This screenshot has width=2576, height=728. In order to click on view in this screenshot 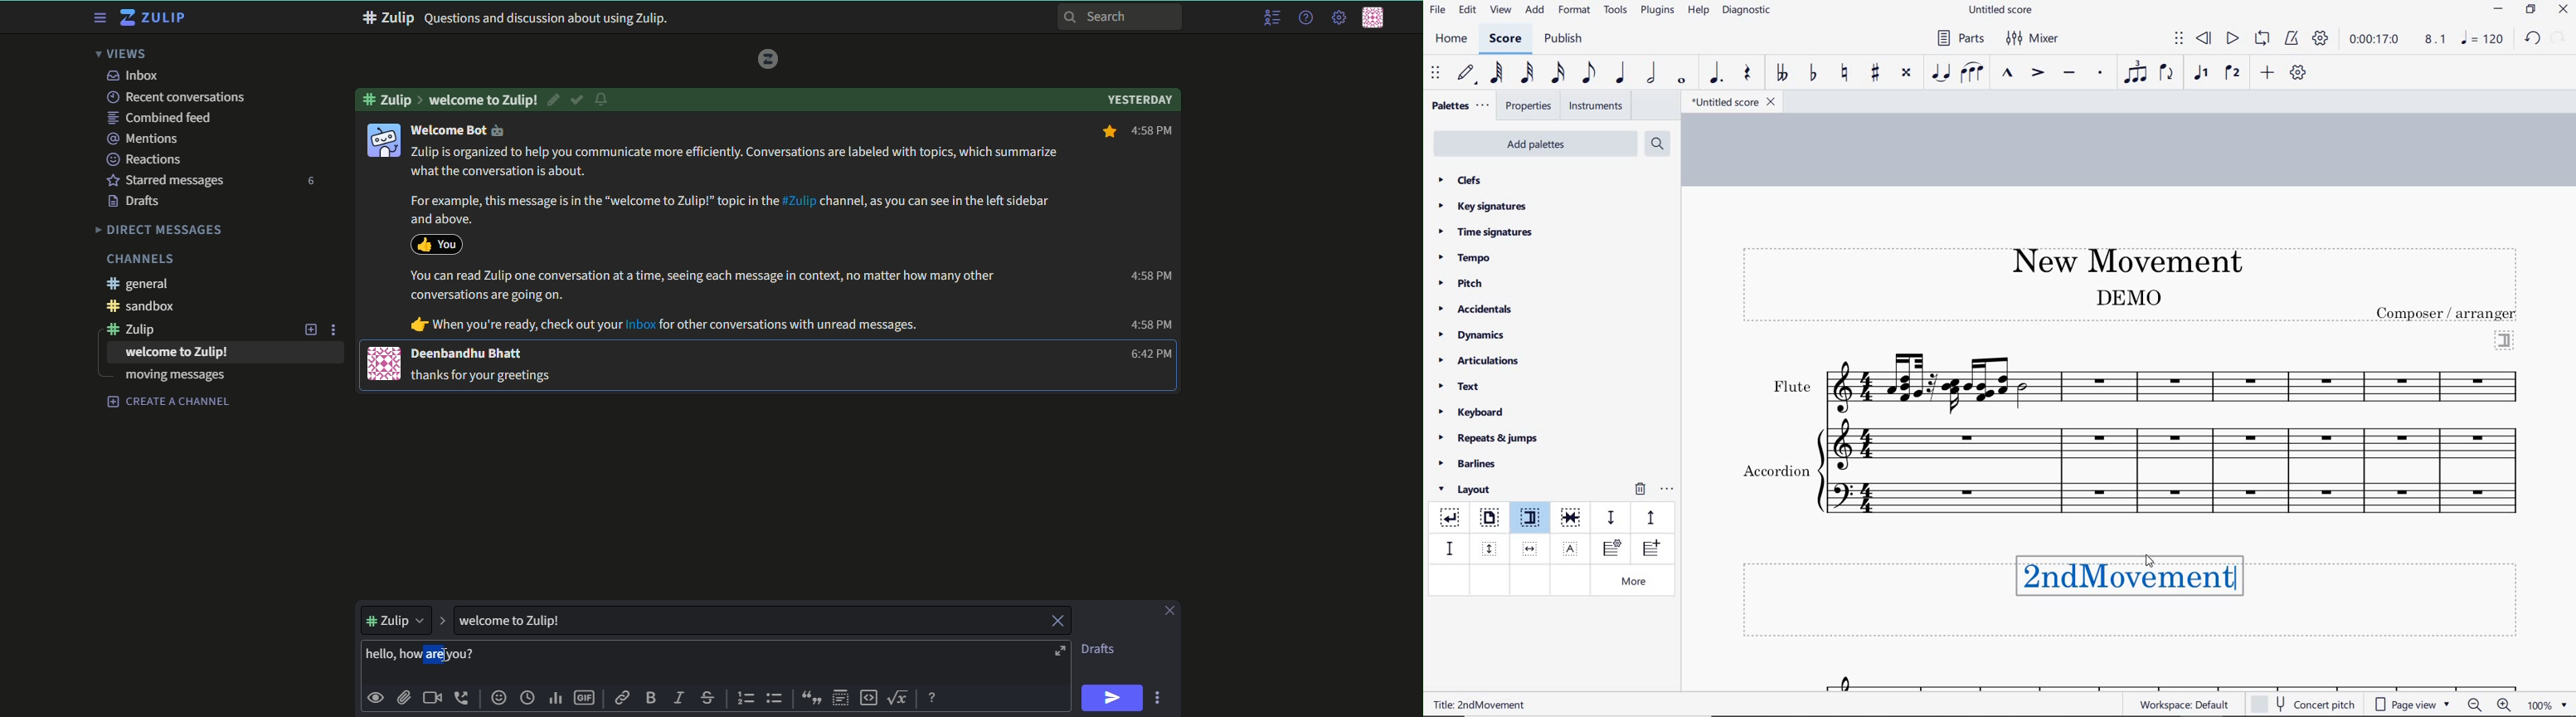, I will do `click(1499, 11)`.